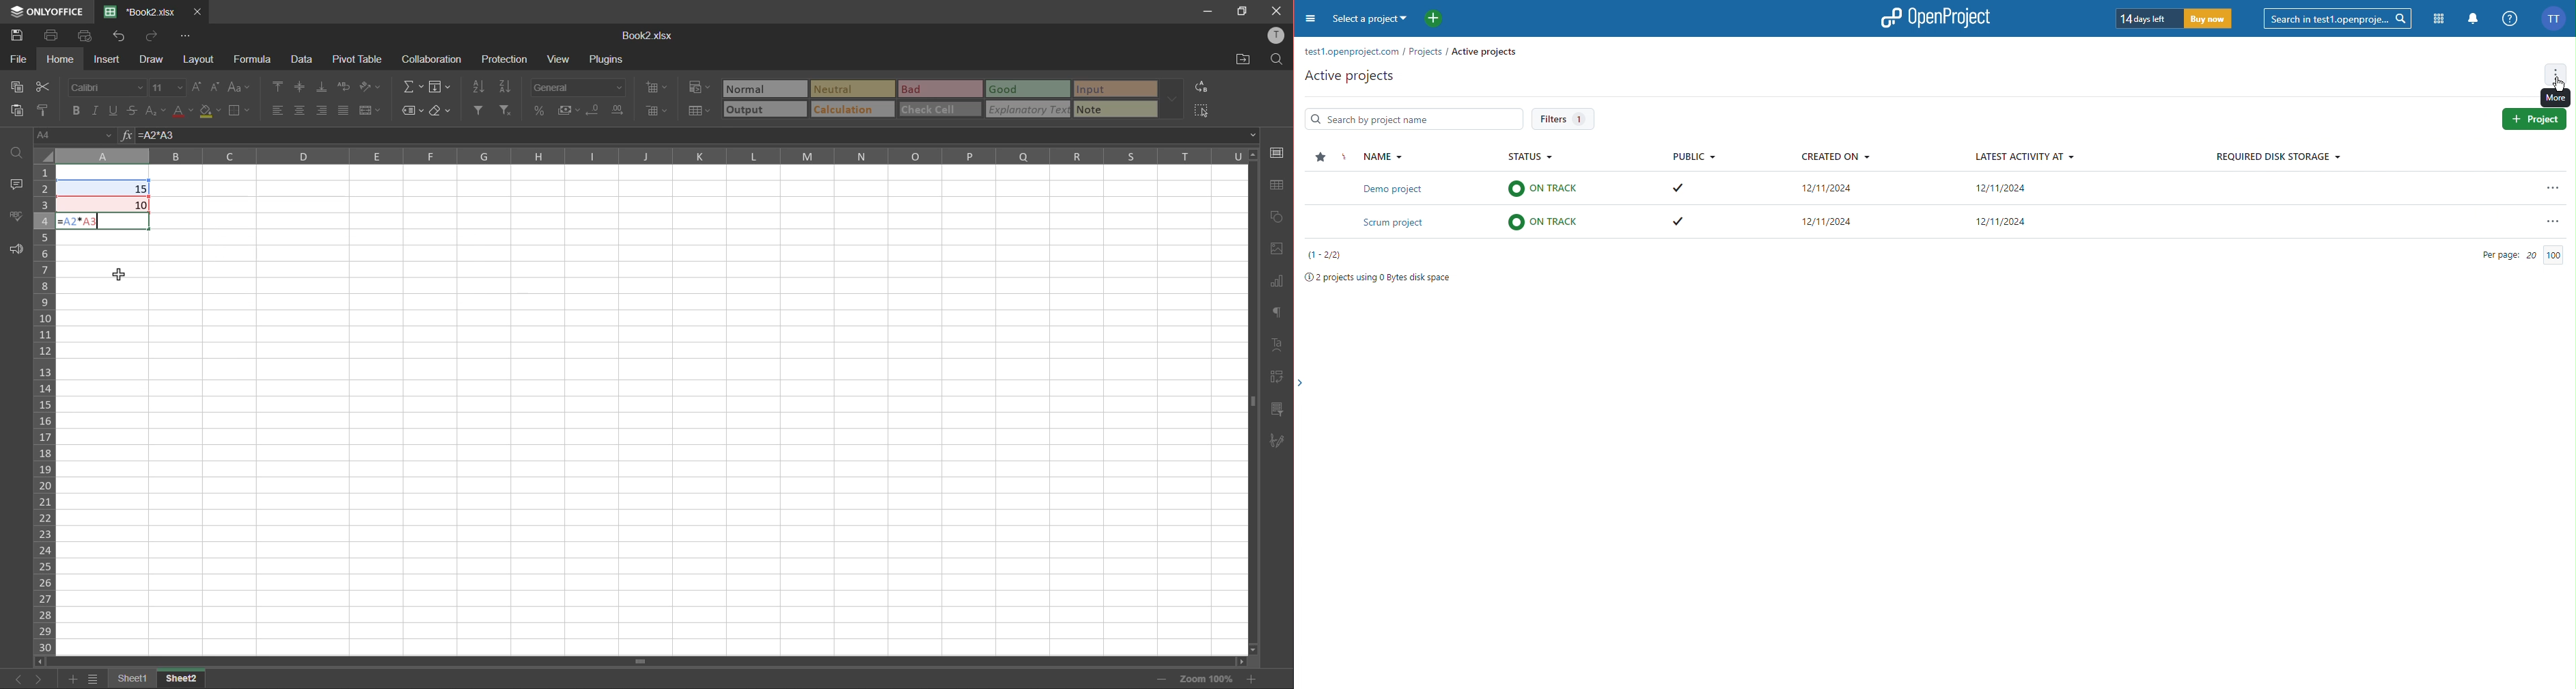 The height and width of the screenshot is (700, 2576). Describe the element at coordinates (70, 678) in the screenshot. I see `add sheet` at that location.